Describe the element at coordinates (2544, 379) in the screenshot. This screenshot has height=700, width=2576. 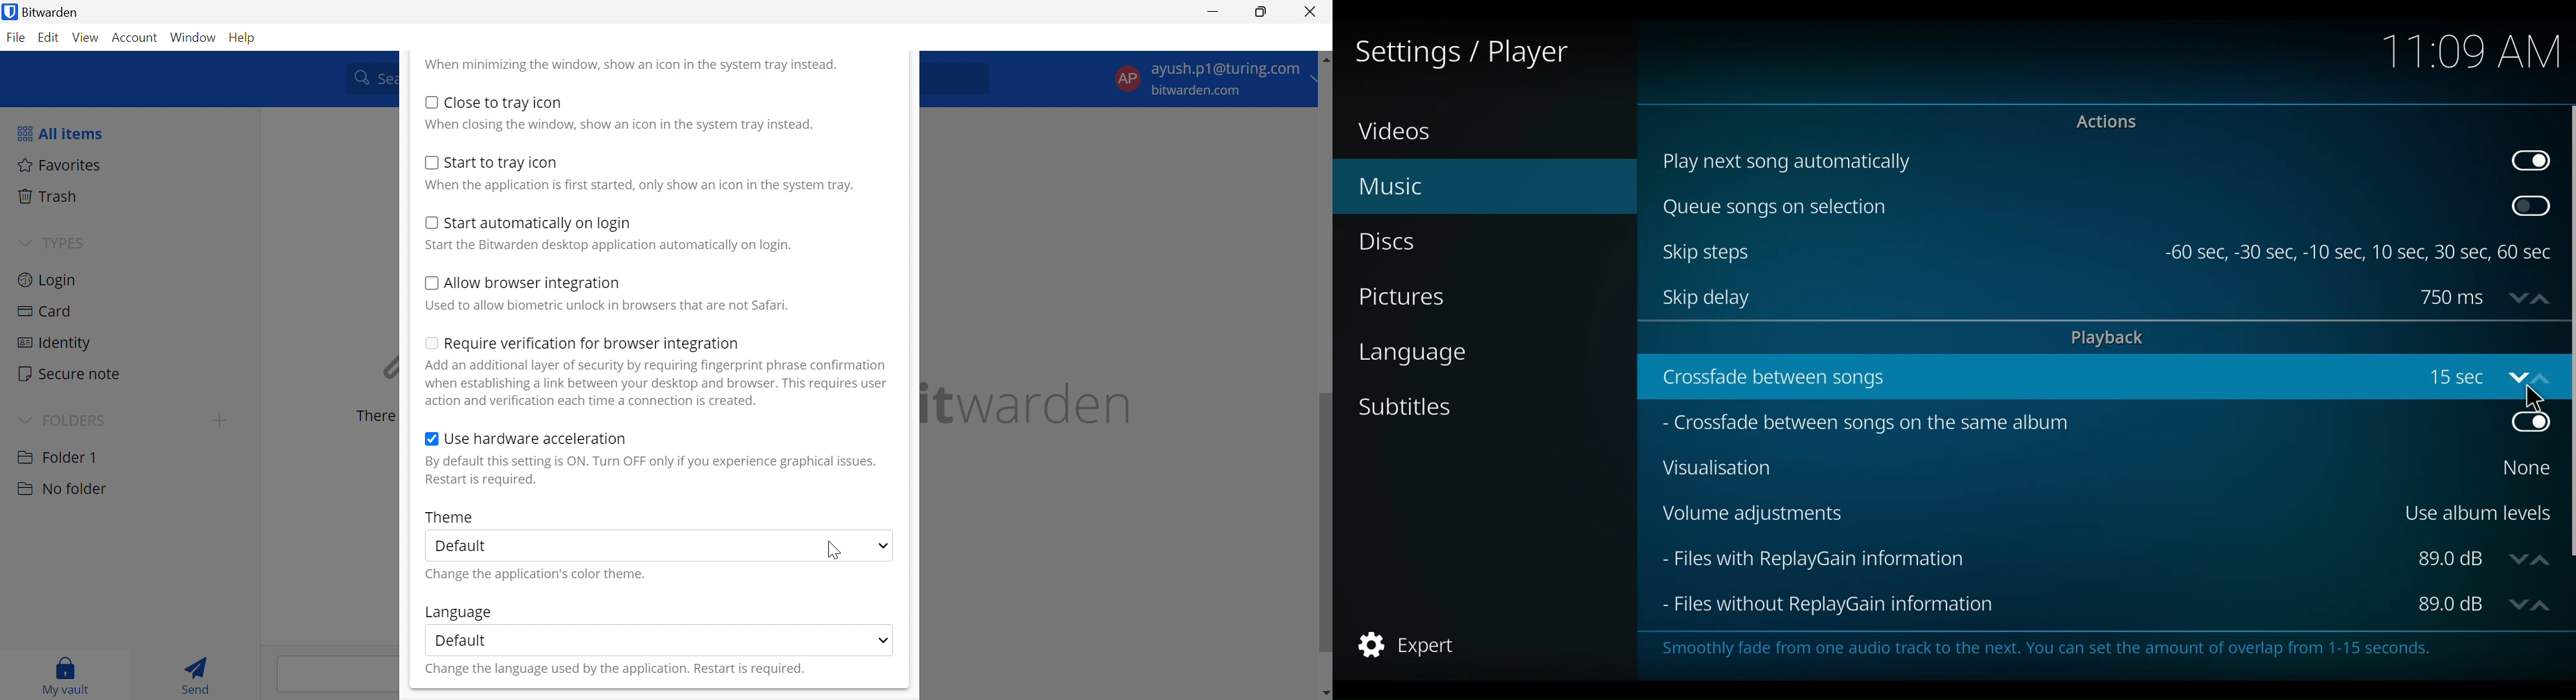
I see `up` at that location.